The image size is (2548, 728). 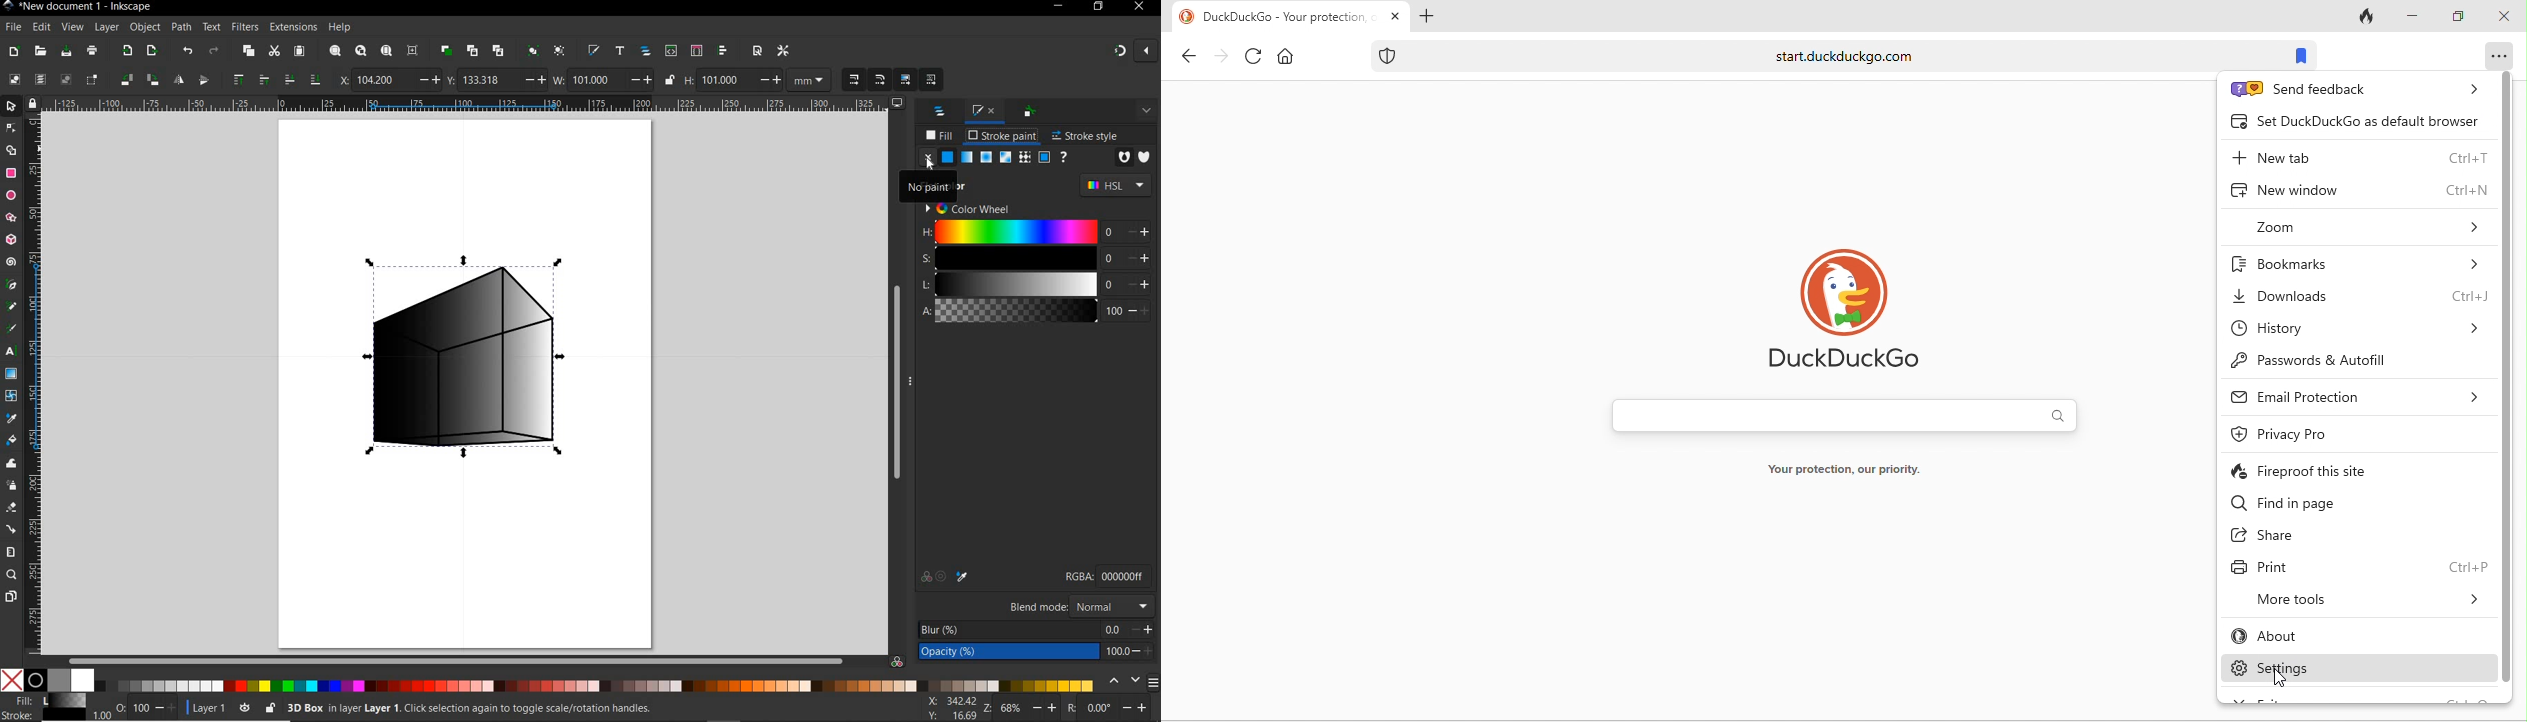 I want to click on OPEN DOCUMENTS PROPERTIES, so click(x=757, y=51).